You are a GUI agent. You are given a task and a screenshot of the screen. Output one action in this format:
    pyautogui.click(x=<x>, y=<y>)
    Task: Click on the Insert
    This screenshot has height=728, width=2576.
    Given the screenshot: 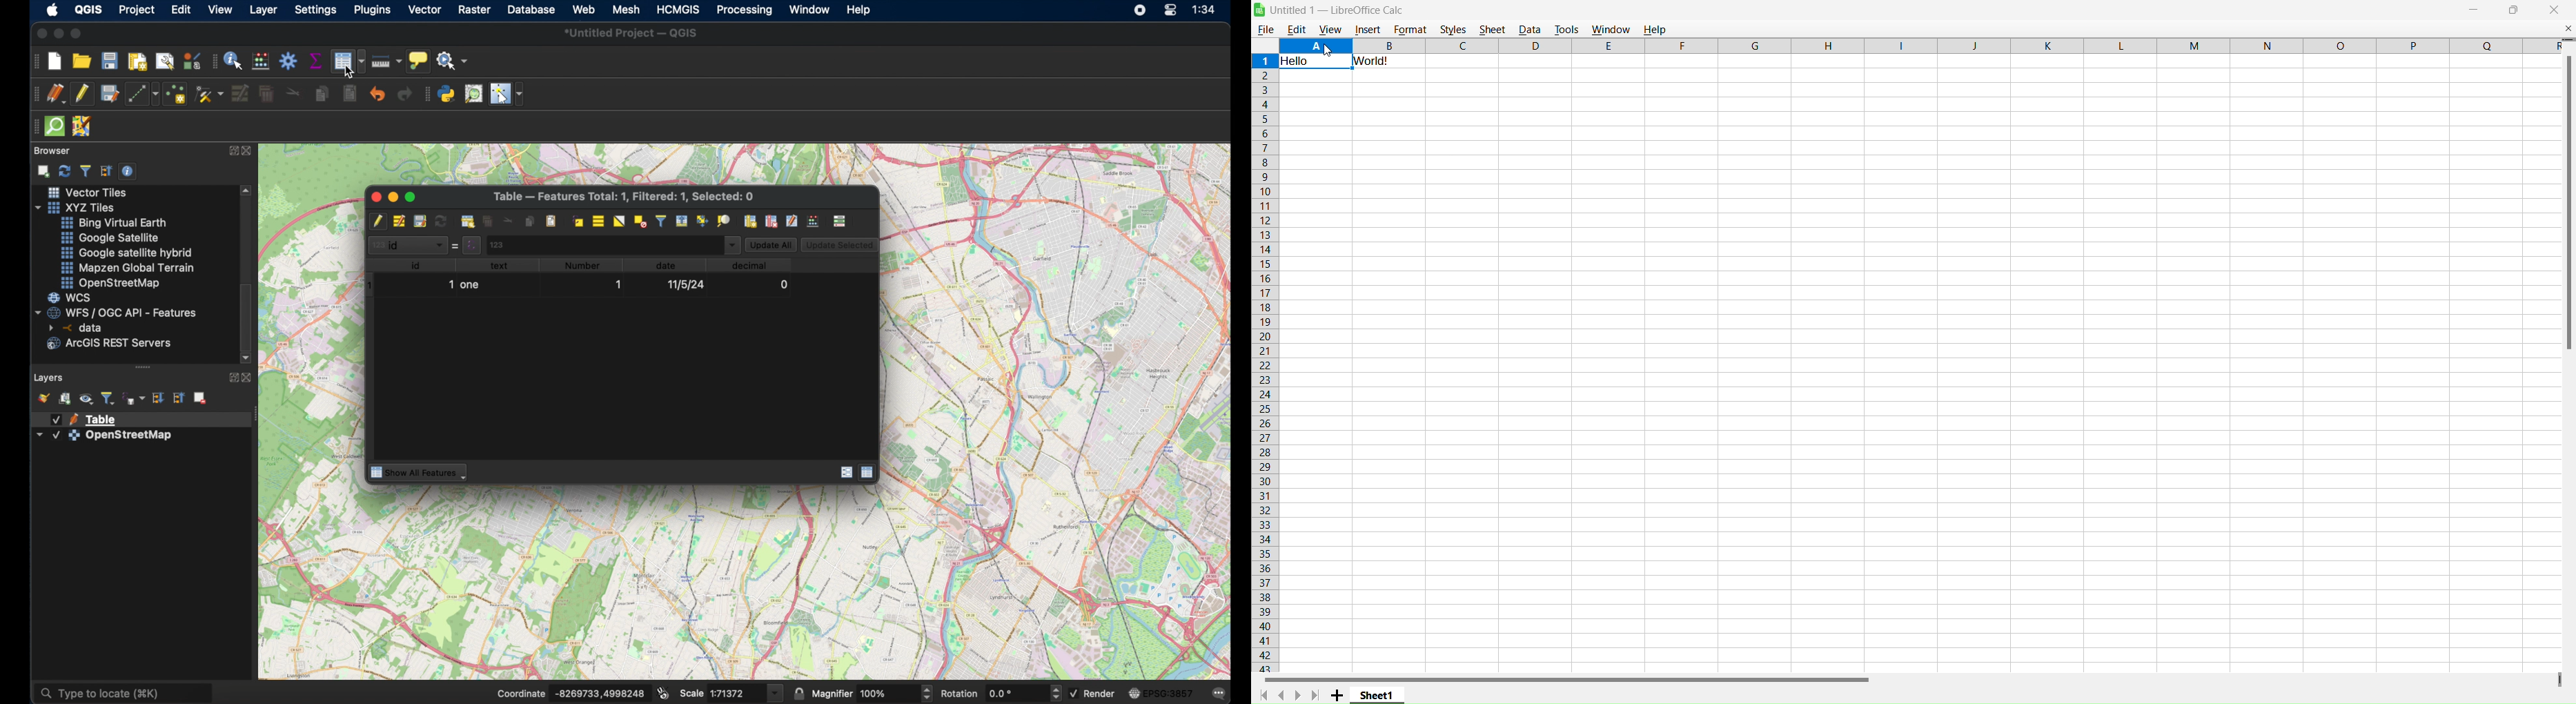 What is the action you would take?
    pyautogui.click(x=1368, y=30)
    